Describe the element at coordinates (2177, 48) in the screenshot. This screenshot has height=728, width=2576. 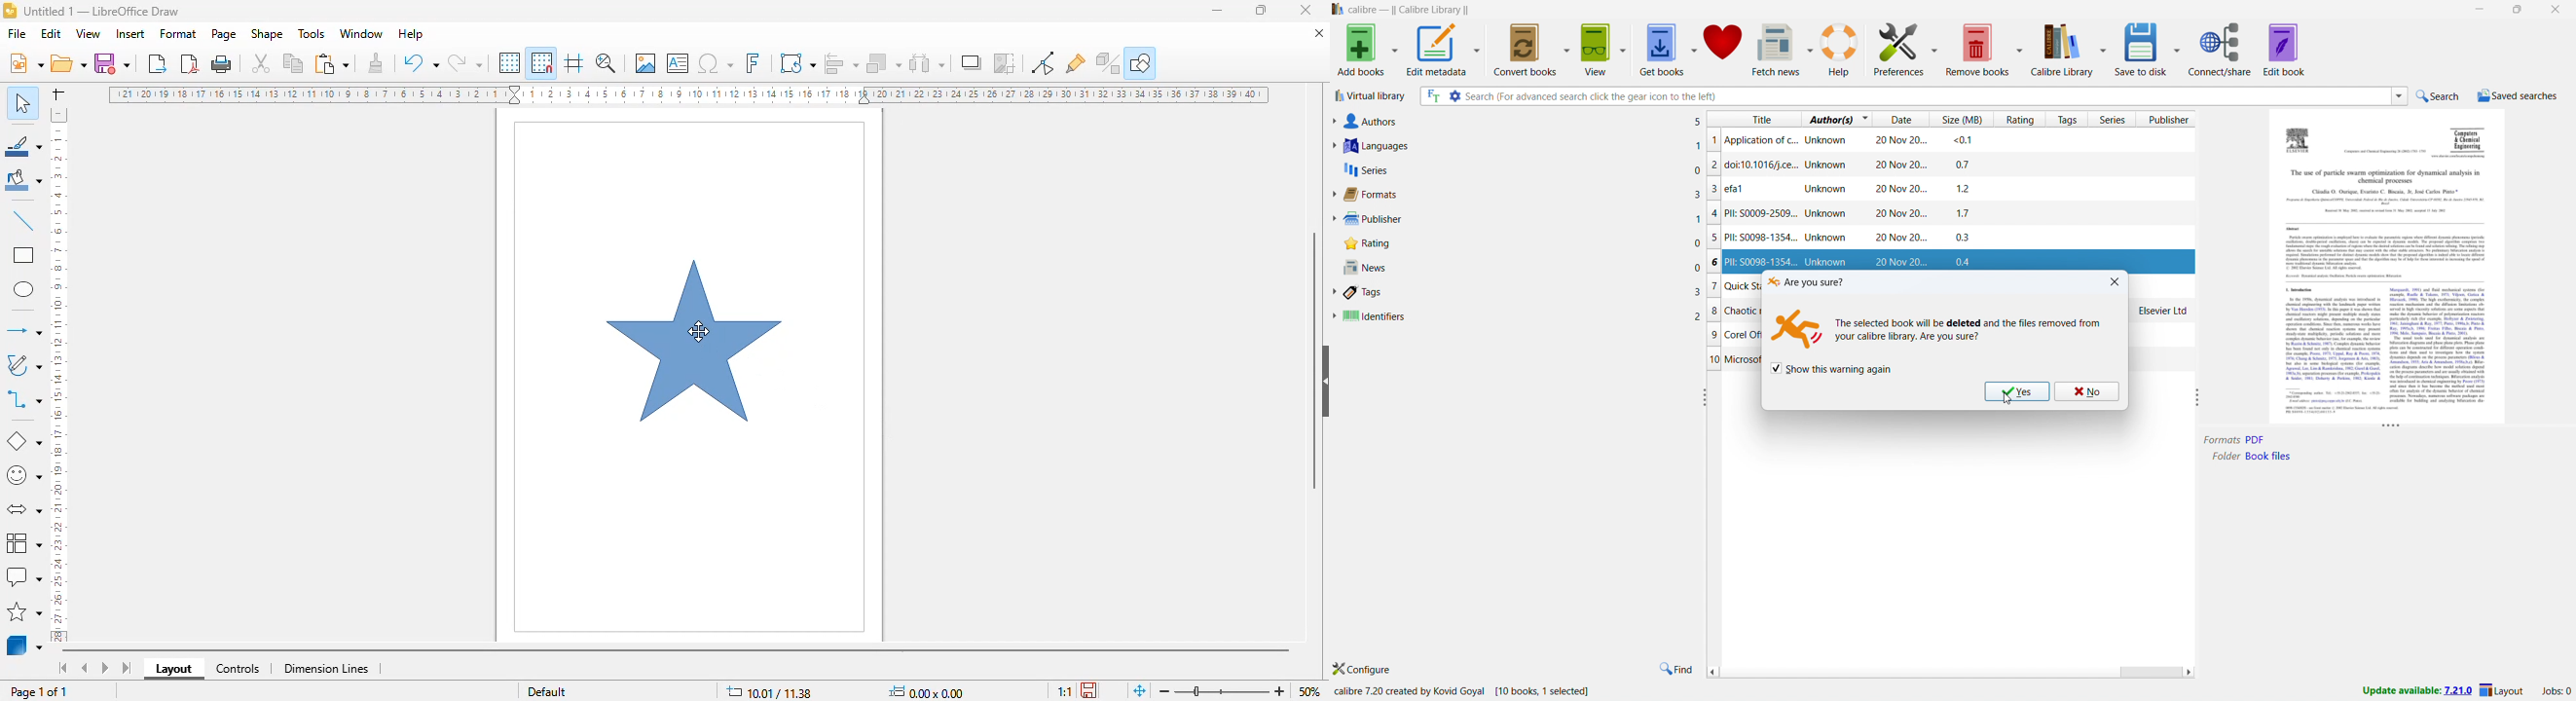
I see `save to disk options` at that location.